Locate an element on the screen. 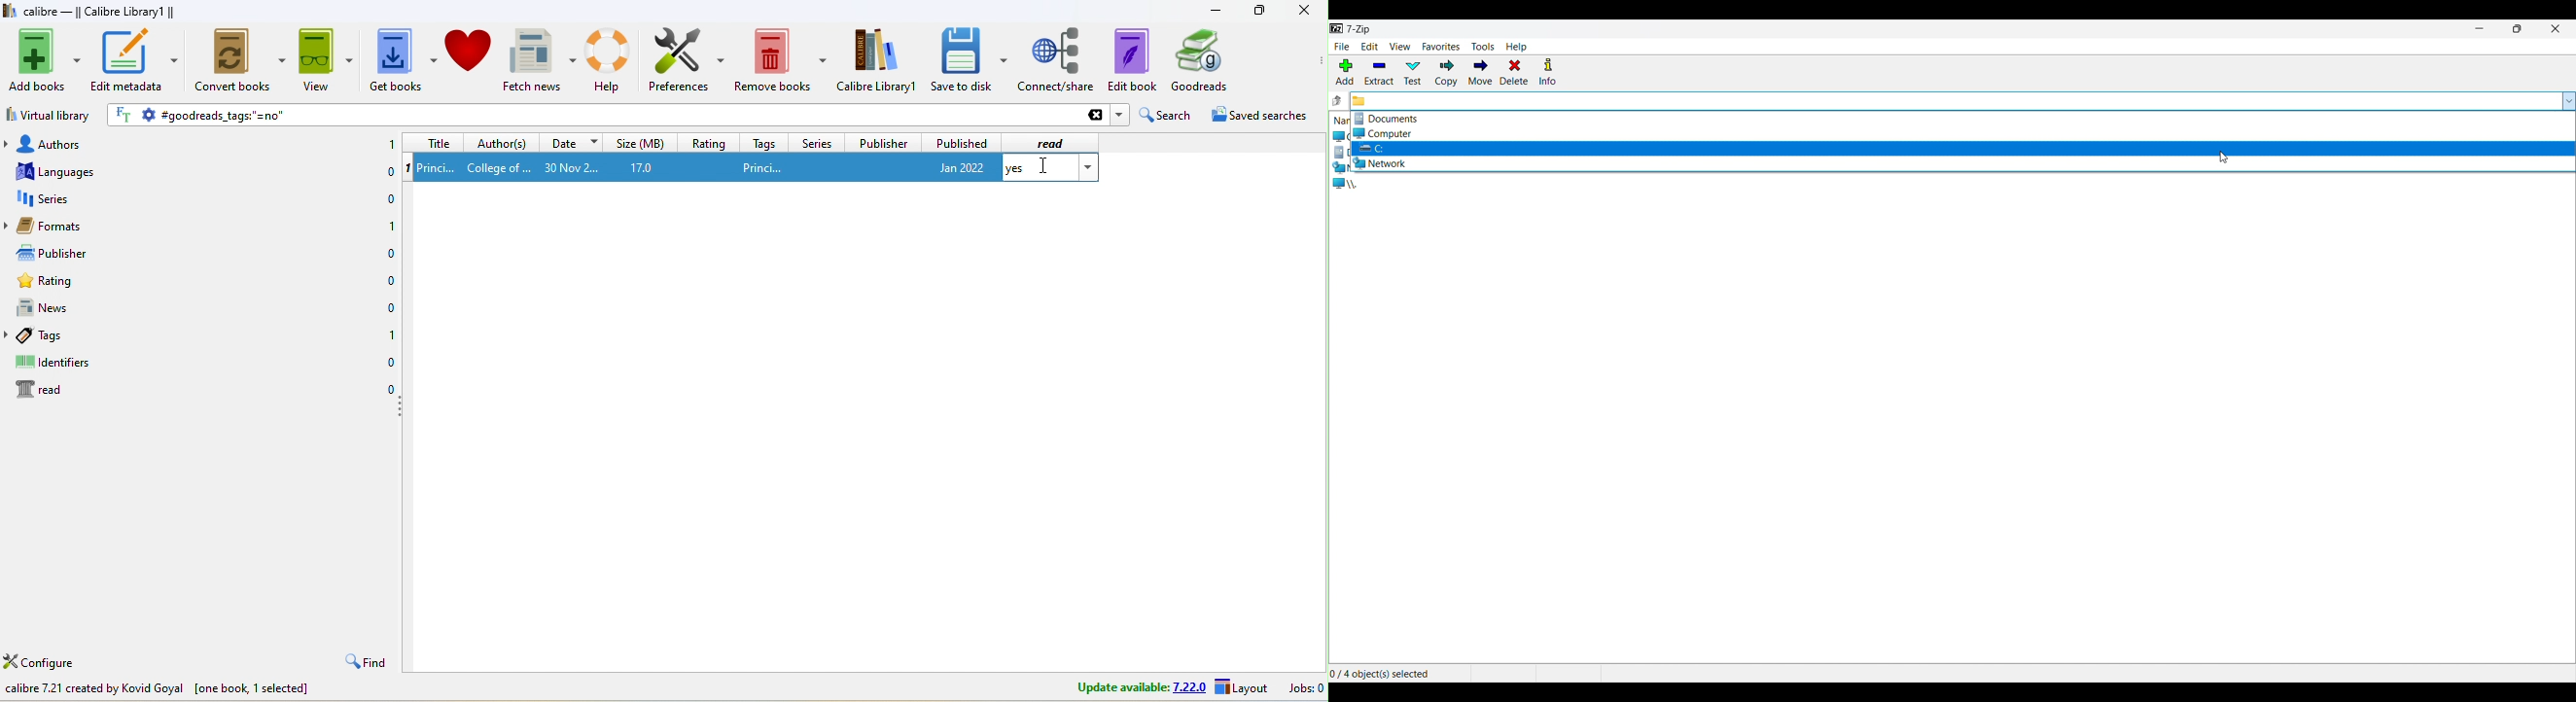 The height and width of the screenshot is (728, 2576). Network folder is located at coordinates (1962, 163).